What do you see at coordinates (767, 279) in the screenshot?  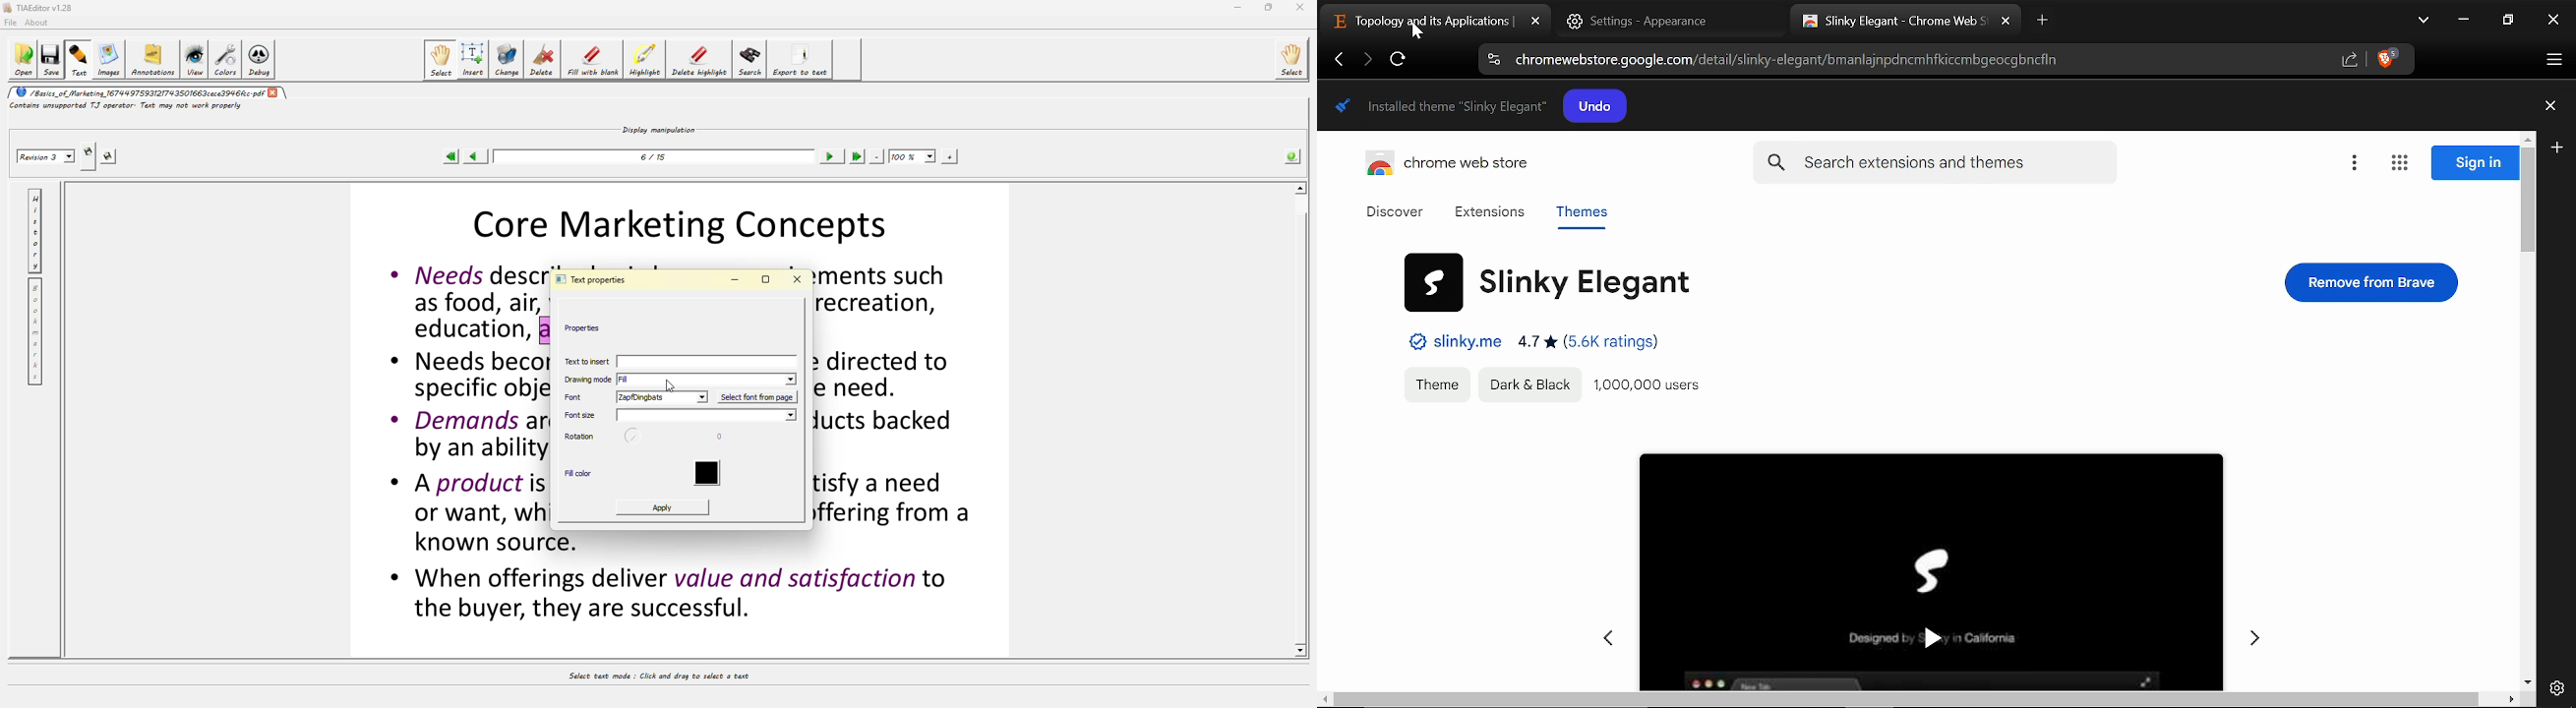 I see `maximize` at bounding box center [767, 279].